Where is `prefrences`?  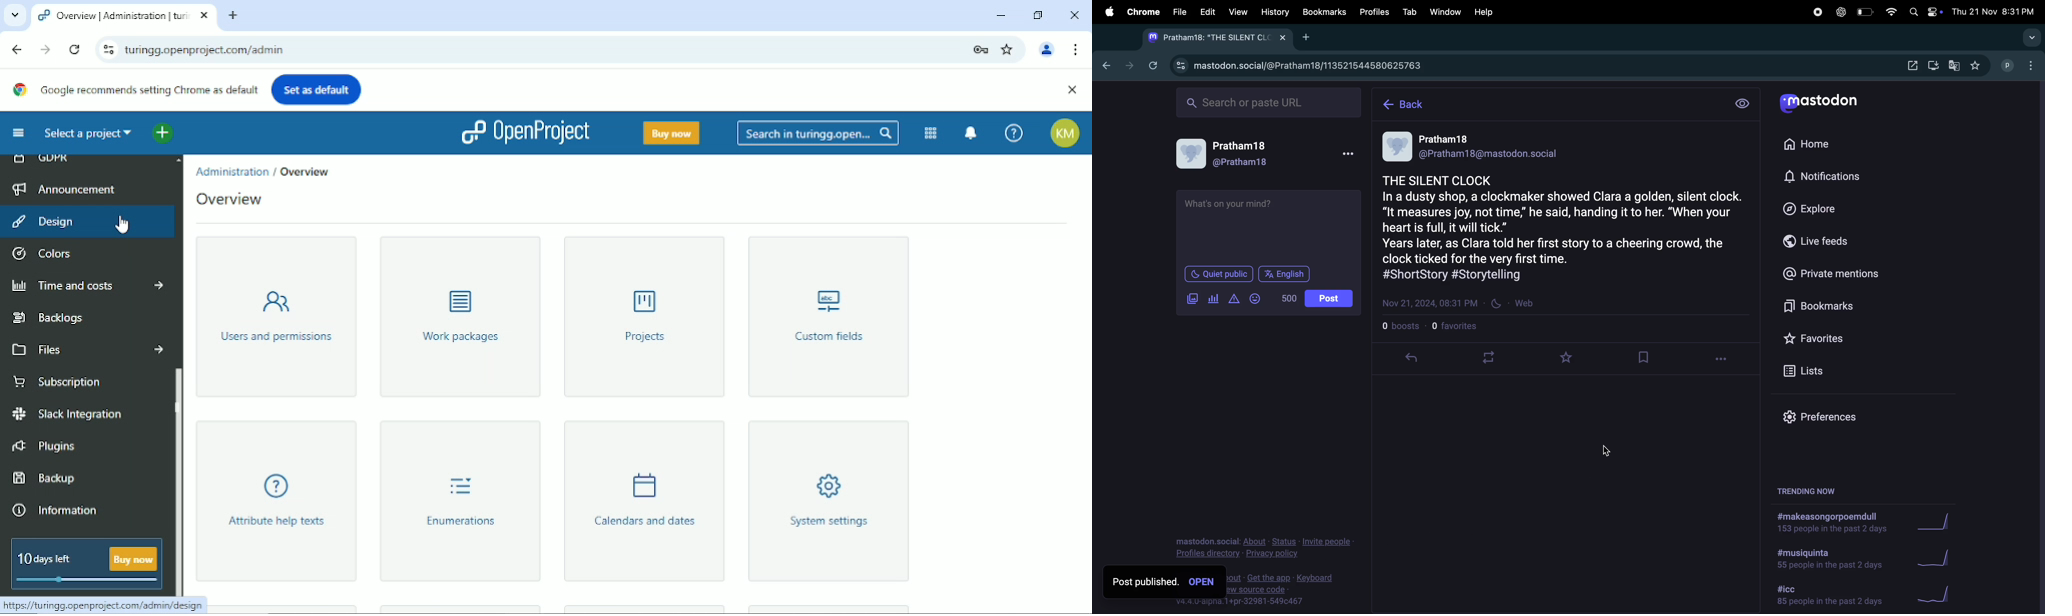 prefrences is located at coordinates (1834, 414).